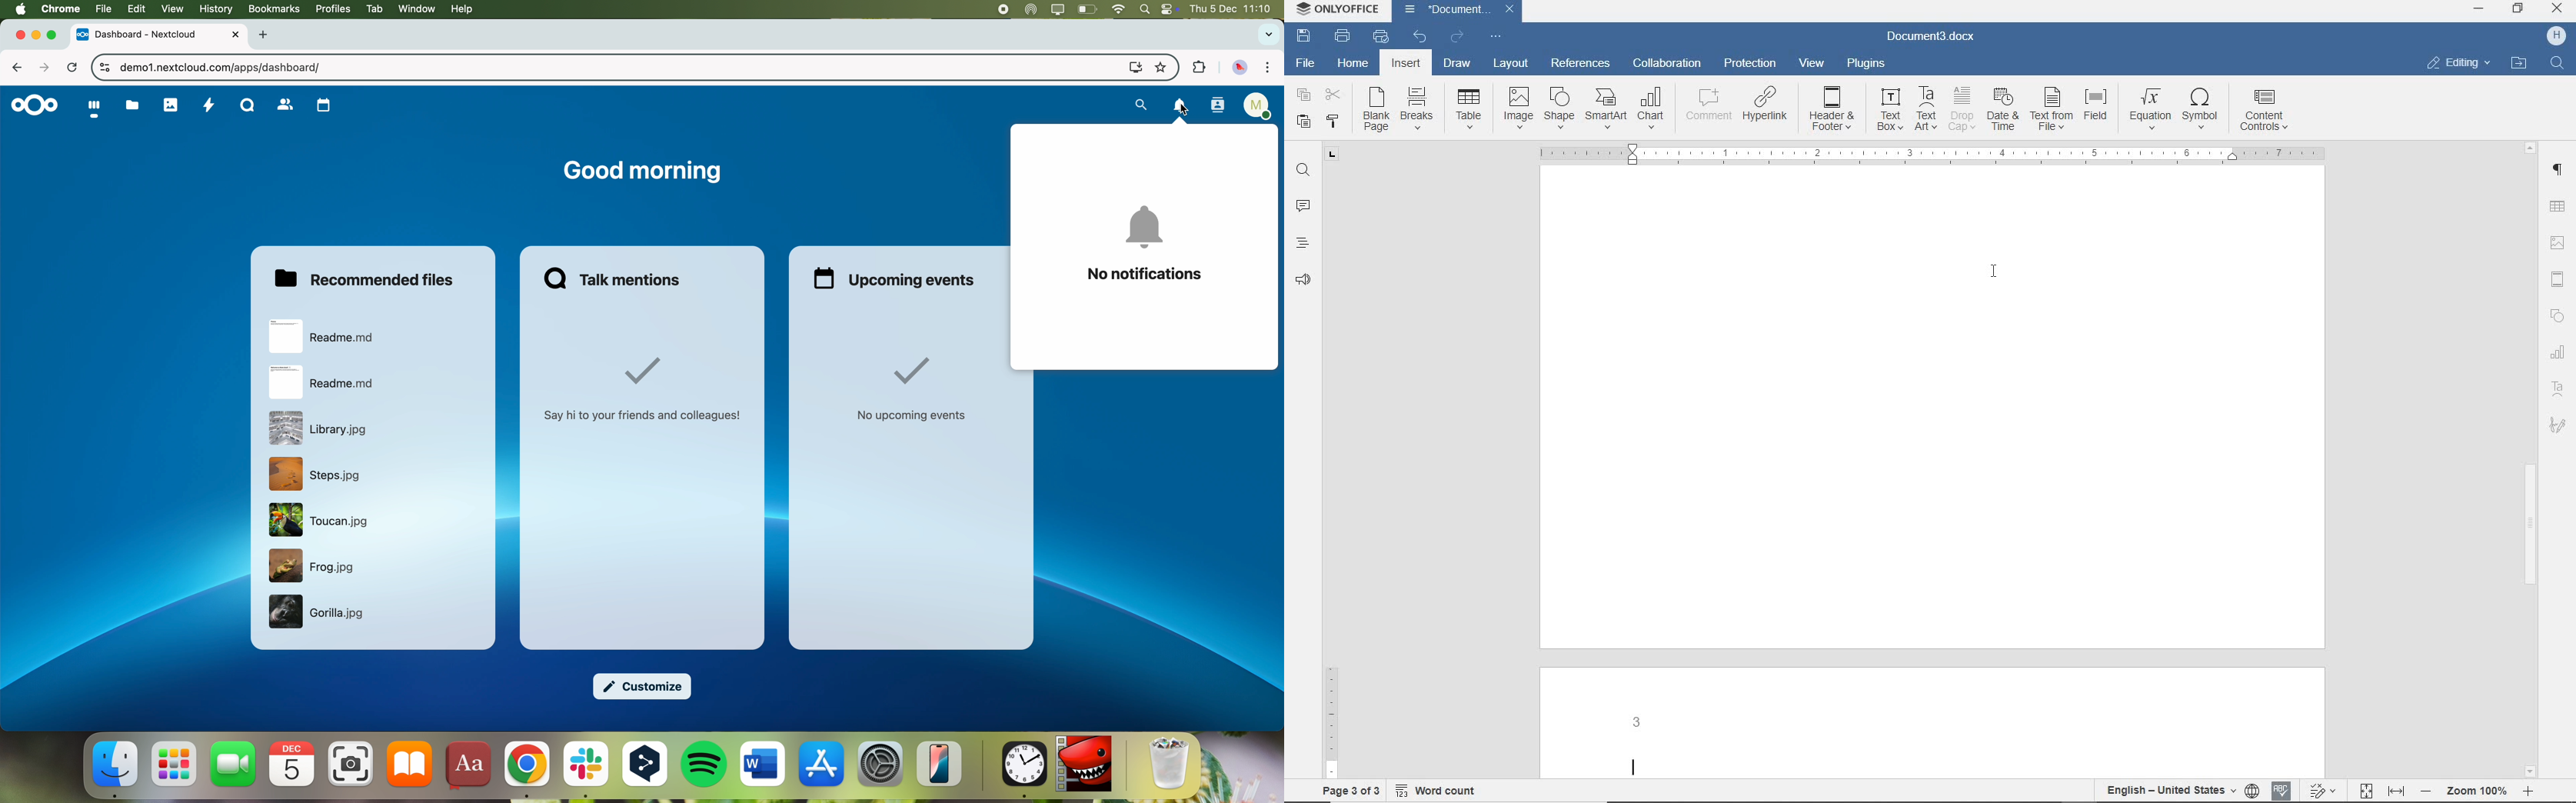 This screenshot has height=812, width=2576. Describe the element at coordinates (331, 9) in the screenshot. I see `profiles` at that location.